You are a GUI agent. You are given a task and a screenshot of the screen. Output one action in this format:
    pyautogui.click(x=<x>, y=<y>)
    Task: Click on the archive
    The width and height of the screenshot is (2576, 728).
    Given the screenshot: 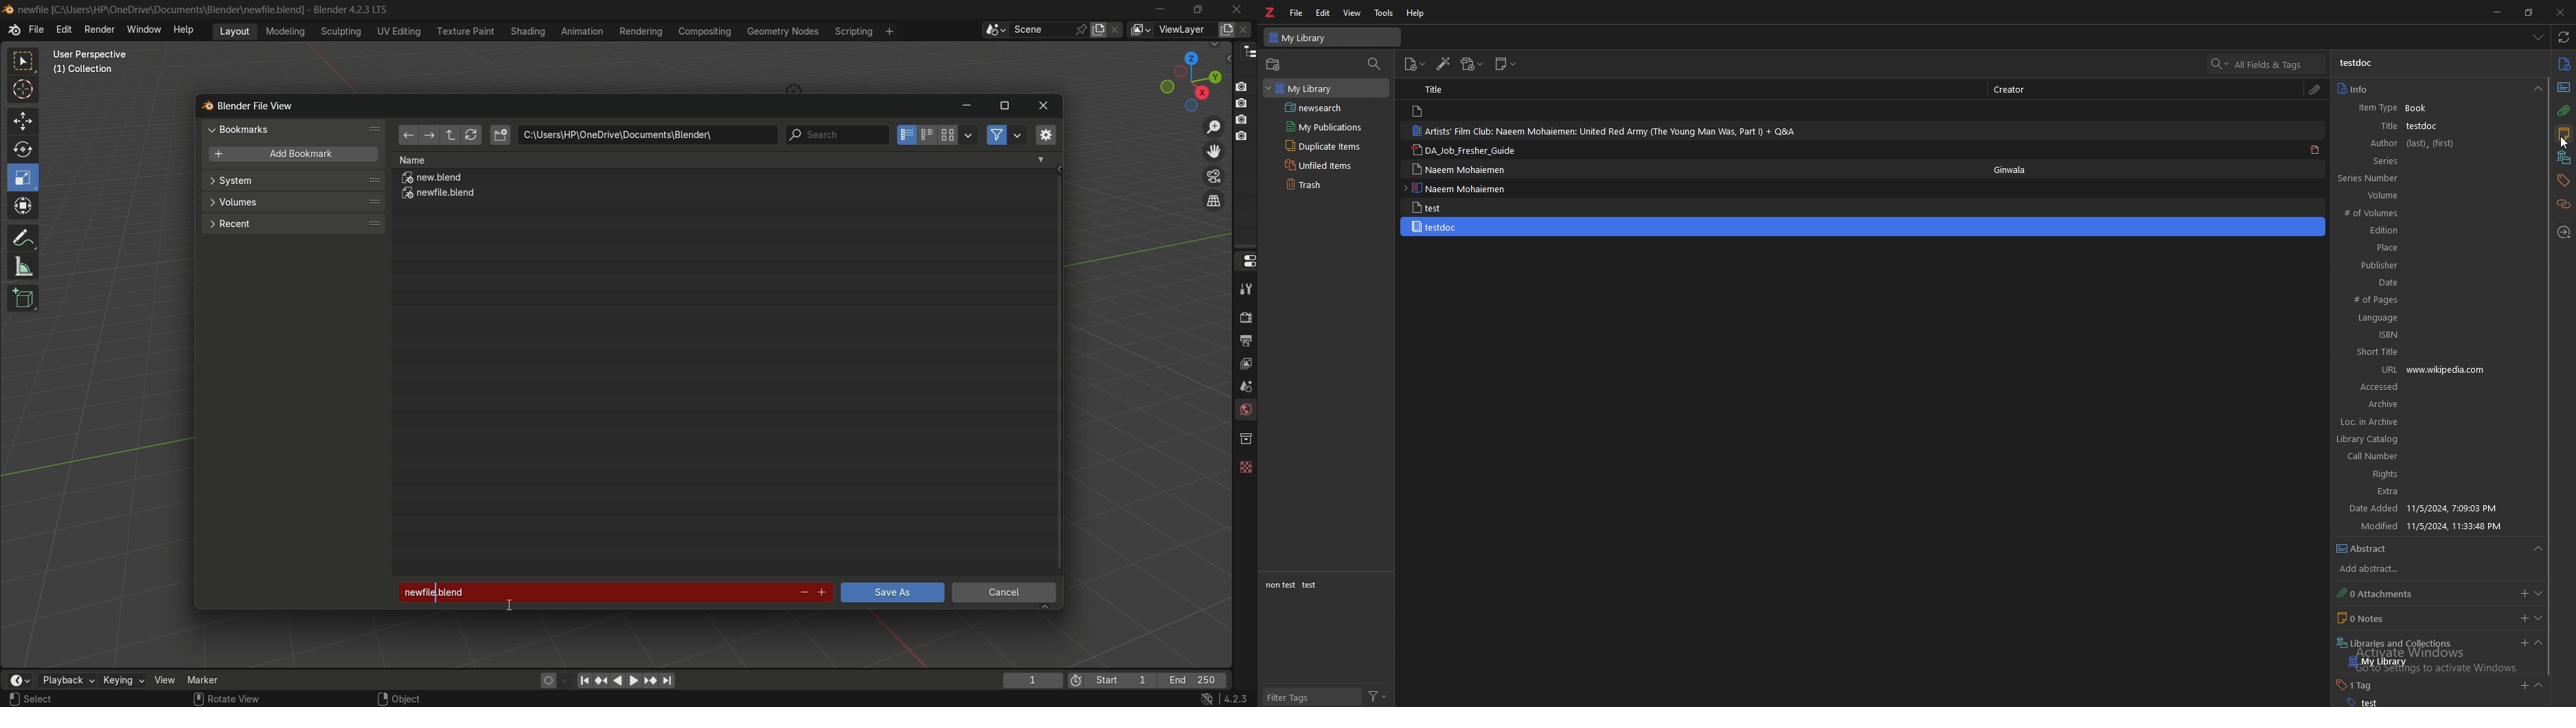 What is the action you would take?
    pyautogui.click(x=2426, y=405)
    